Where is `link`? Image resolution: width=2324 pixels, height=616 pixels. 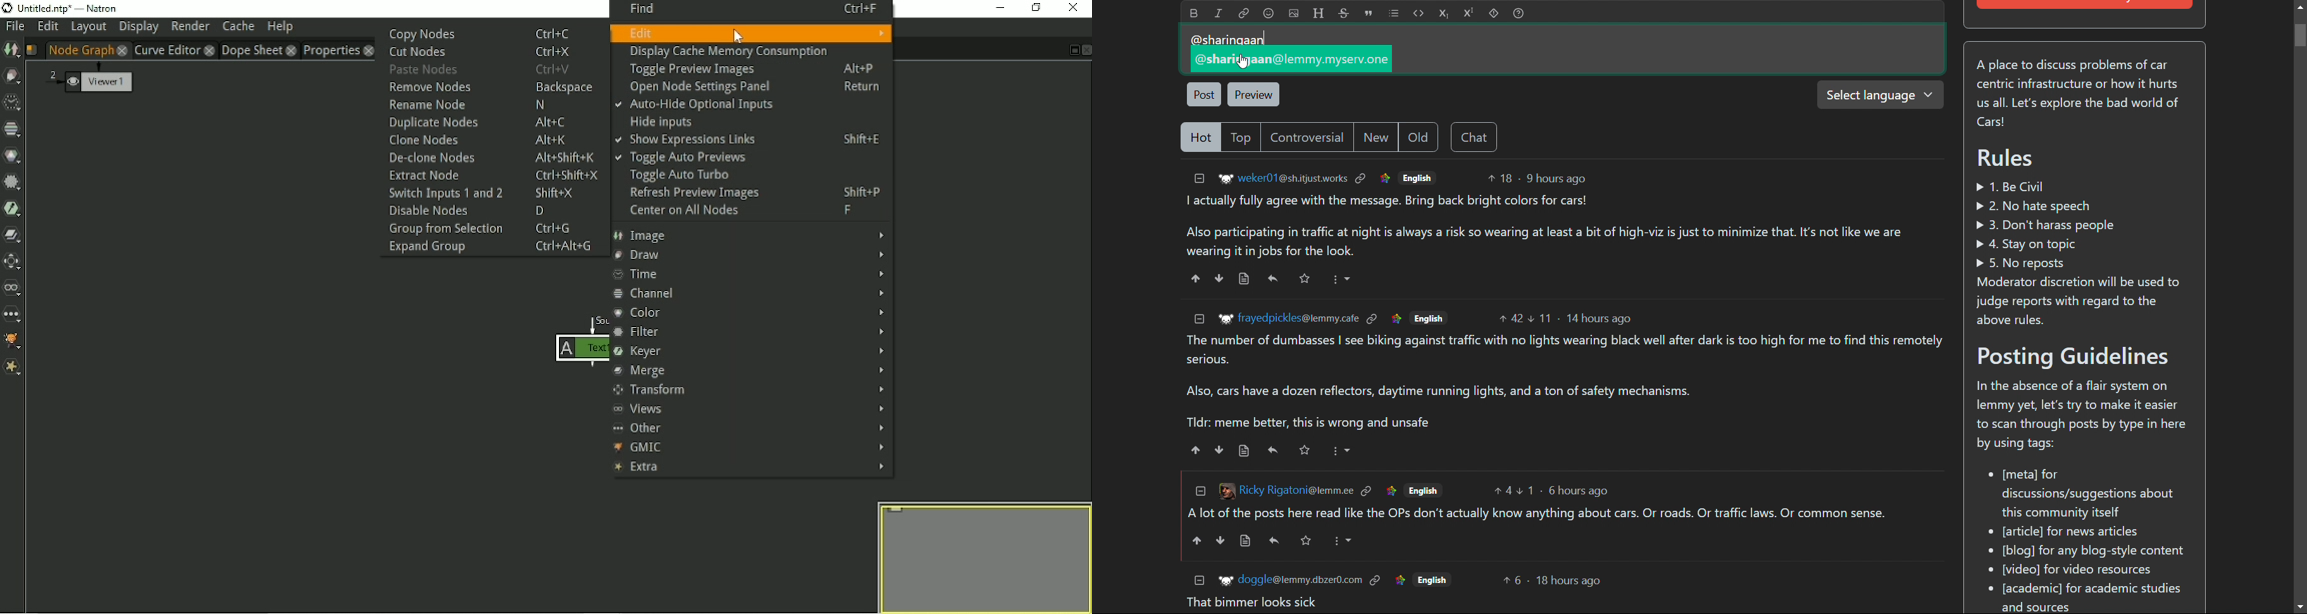
link is located at coordinates (1361, 179).